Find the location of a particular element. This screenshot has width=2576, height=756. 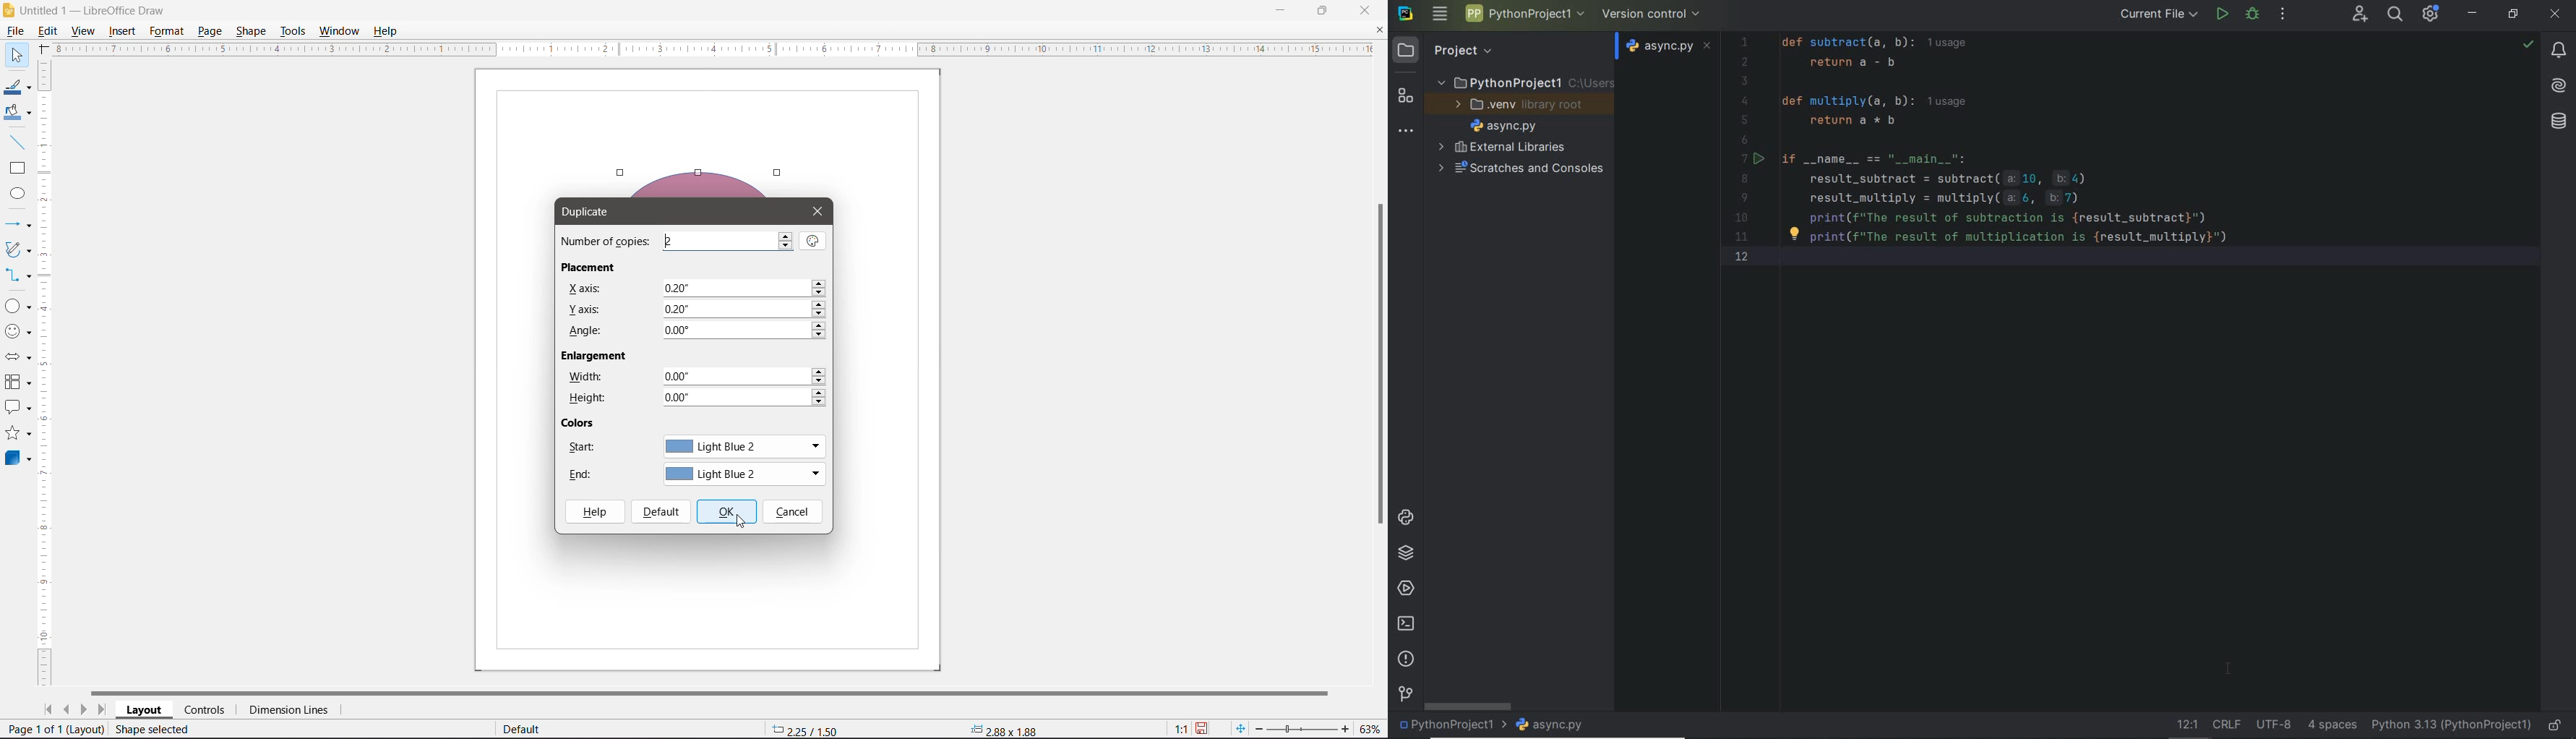

Enlargement is located at coordinates (600, 355).